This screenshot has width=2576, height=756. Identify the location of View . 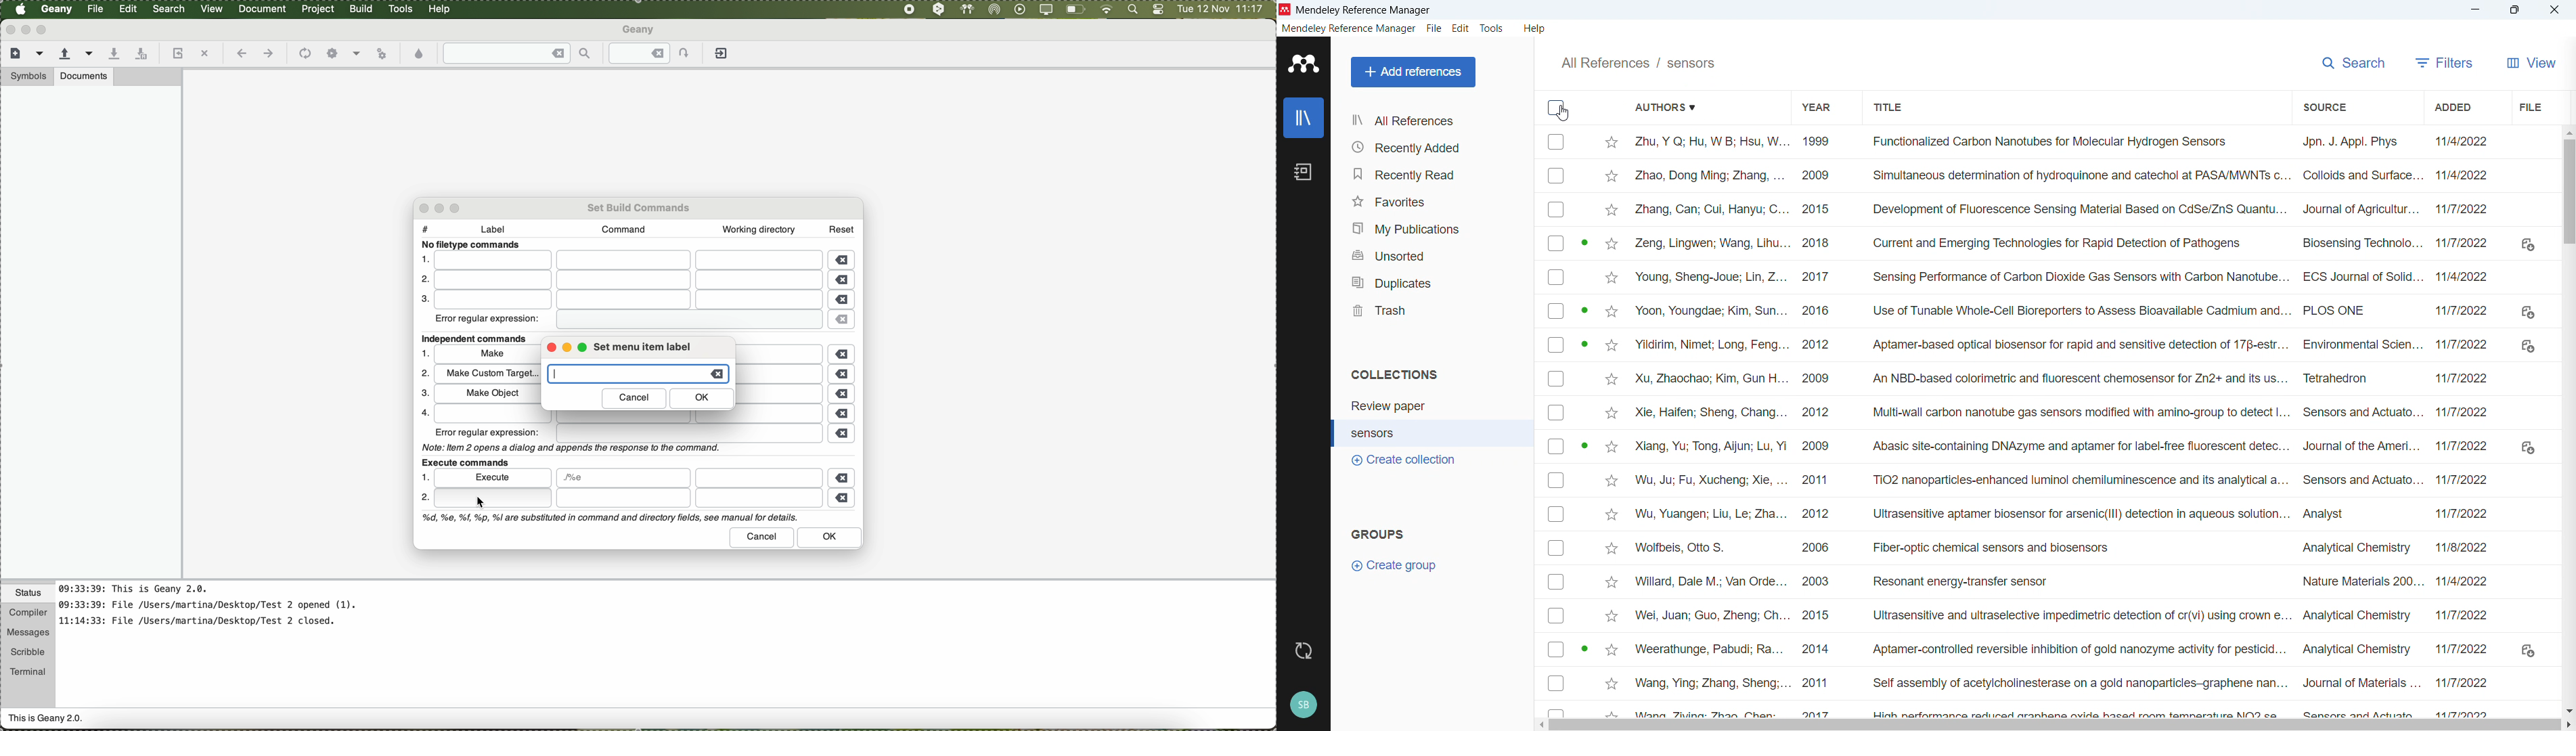
(2533, 63).